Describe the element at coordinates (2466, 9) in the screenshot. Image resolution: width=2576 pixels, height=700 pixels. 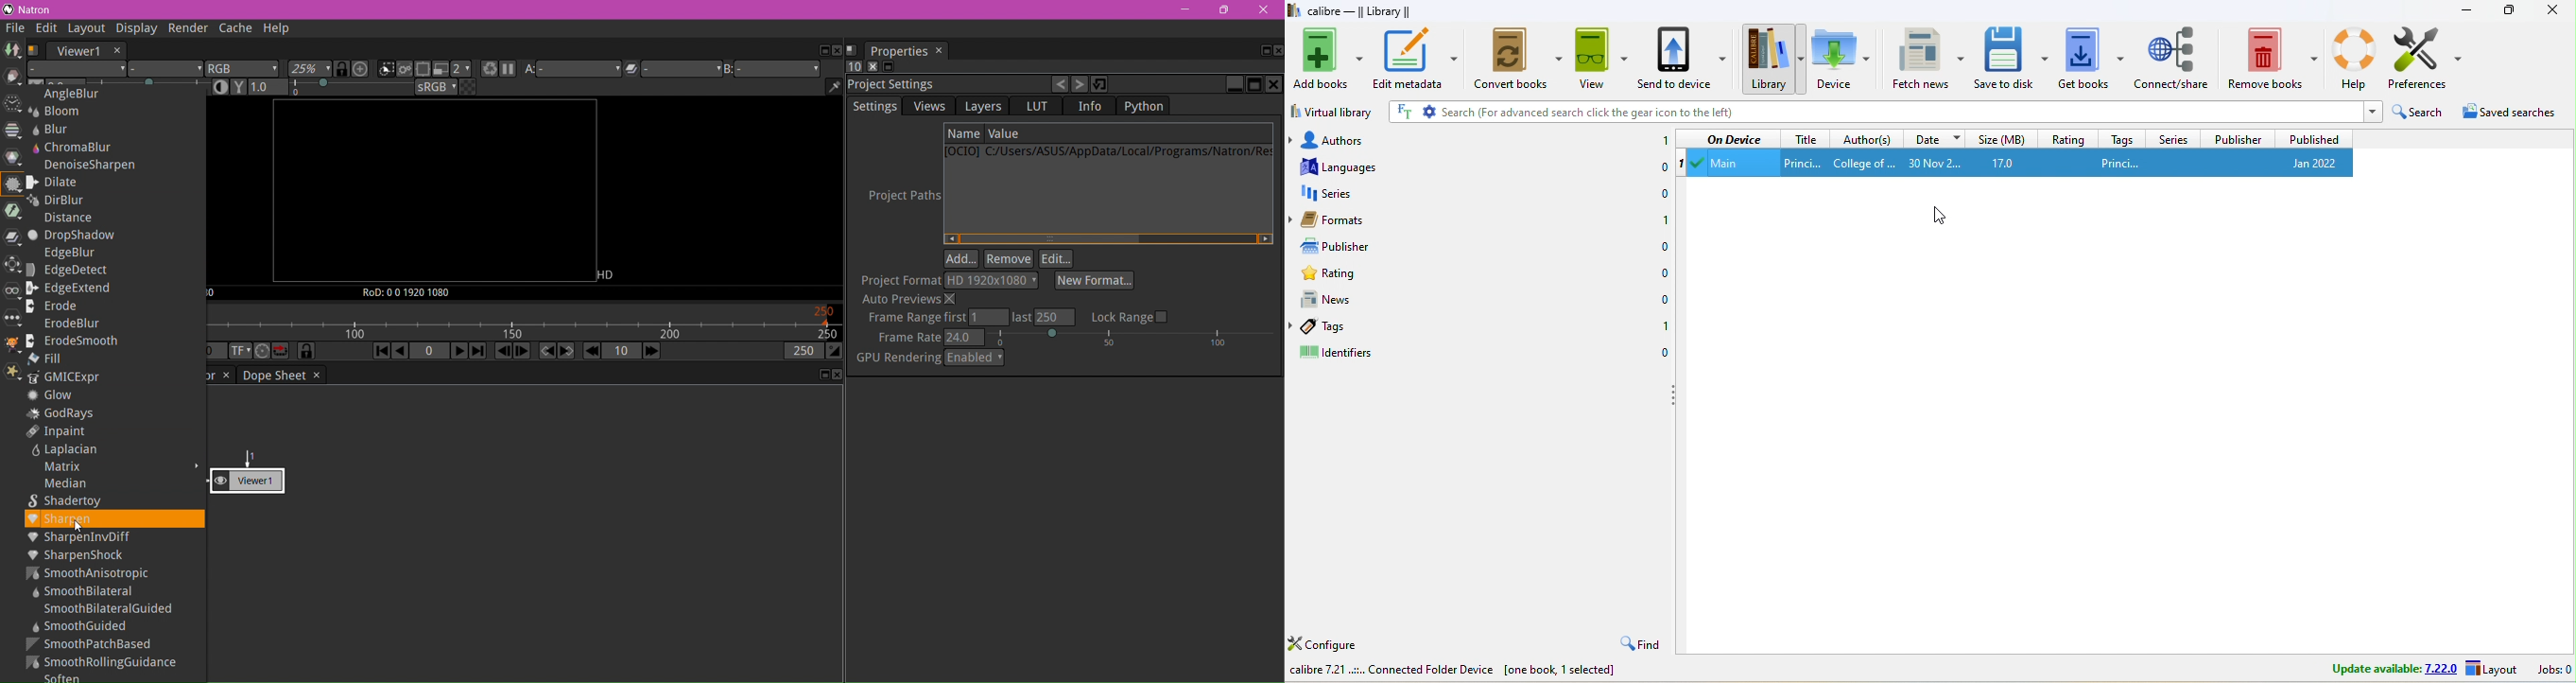
I see `minimize` at that location.